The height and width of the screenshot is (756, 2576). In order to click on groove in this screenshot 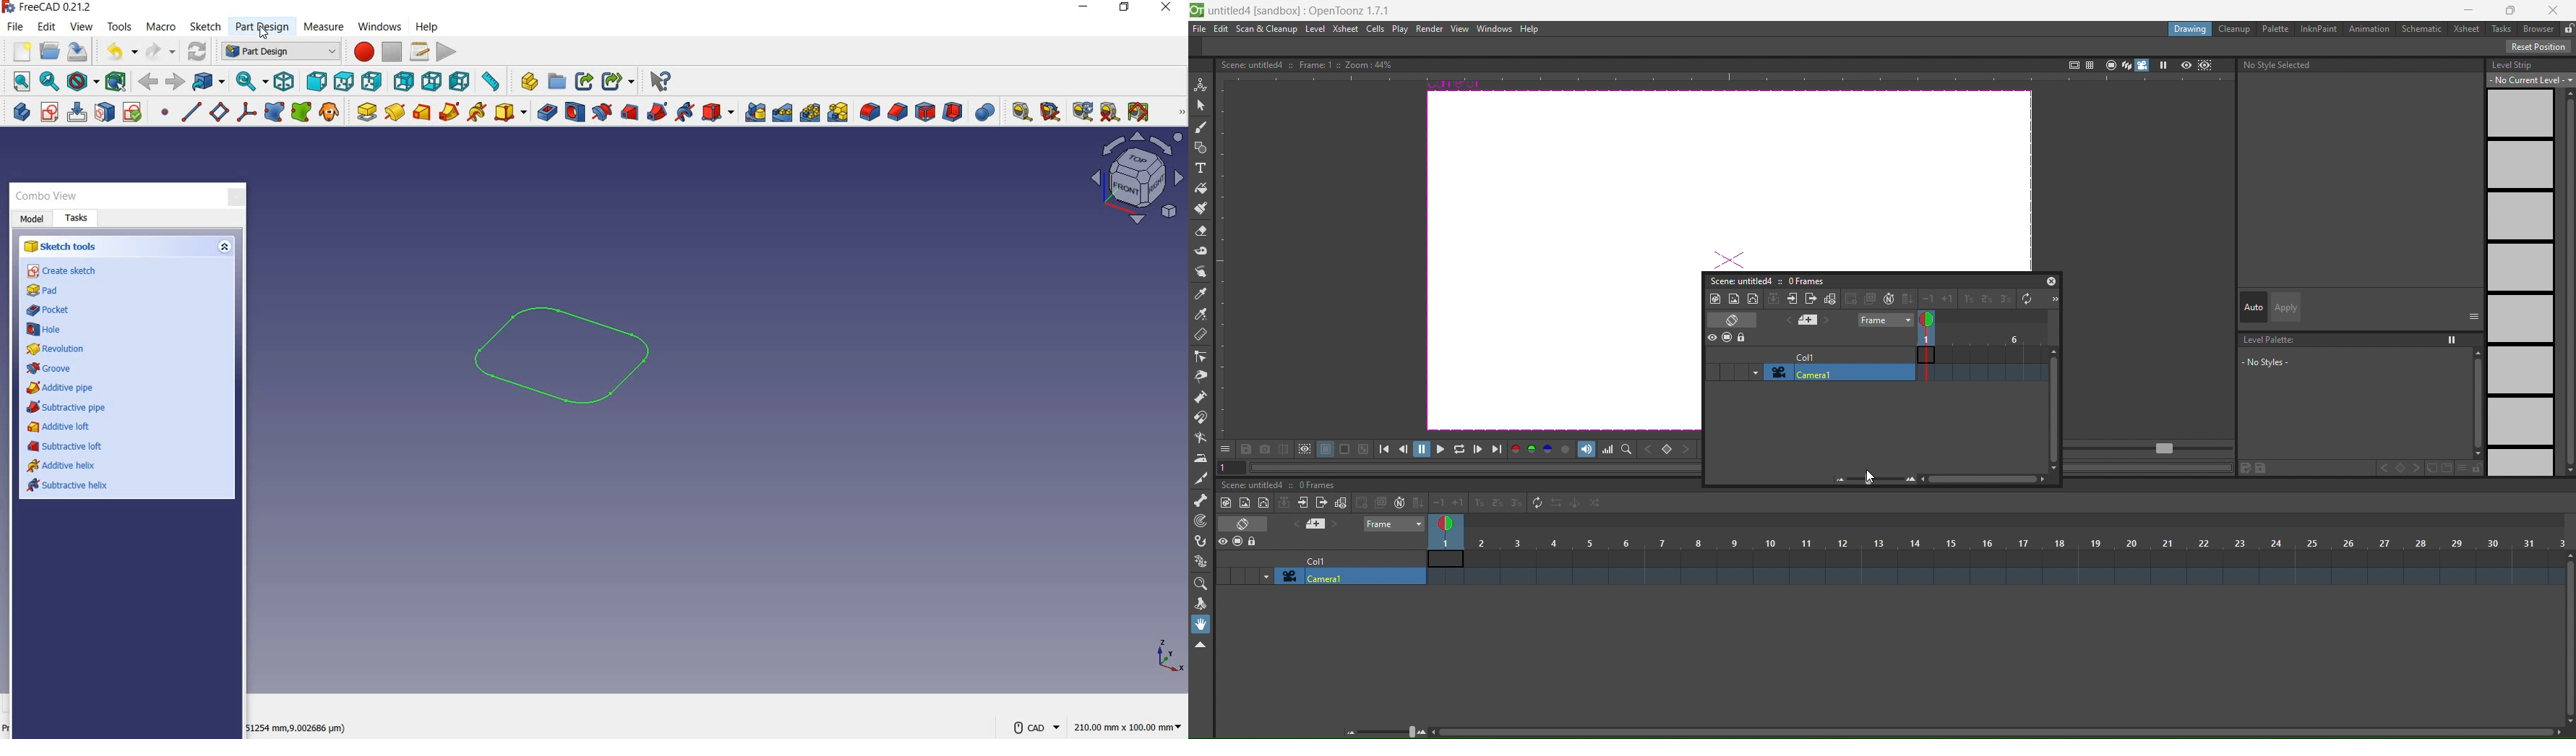, I will do `click(50, 367)`.